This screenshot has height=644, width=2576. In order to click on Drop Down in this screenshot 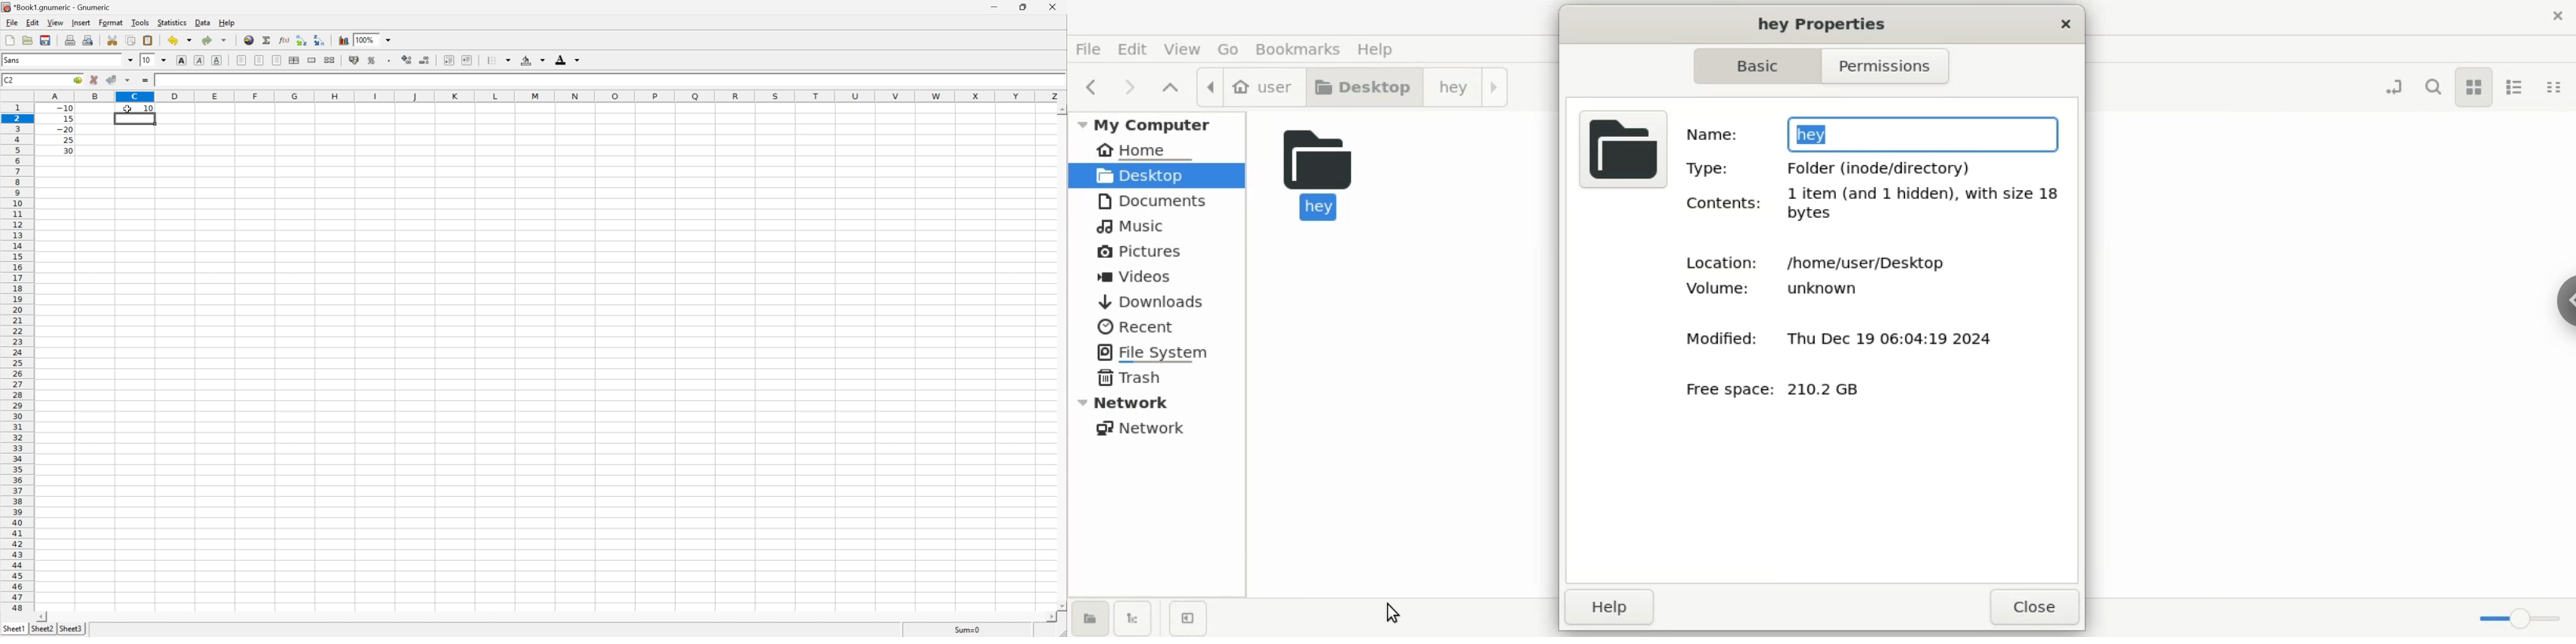, I will do `click(543, 61)`.